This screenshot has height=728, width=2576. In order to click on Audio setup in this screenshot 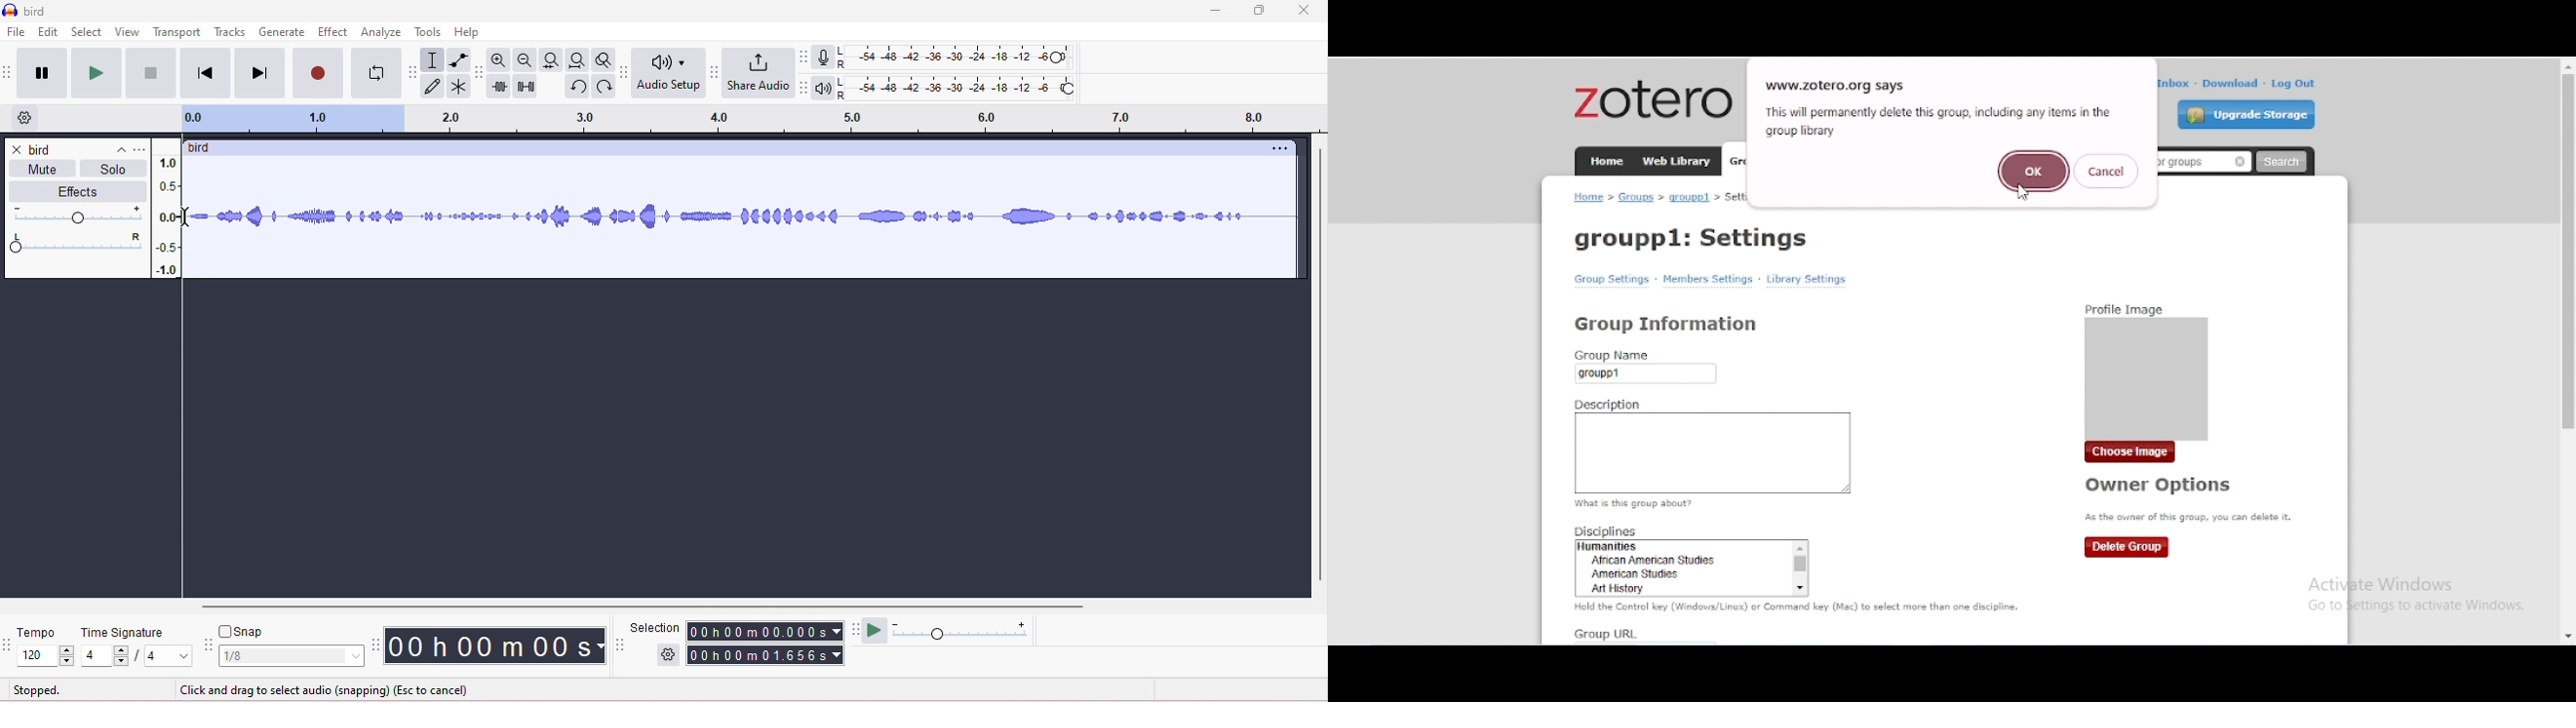, I will do `click(671, 72)`.